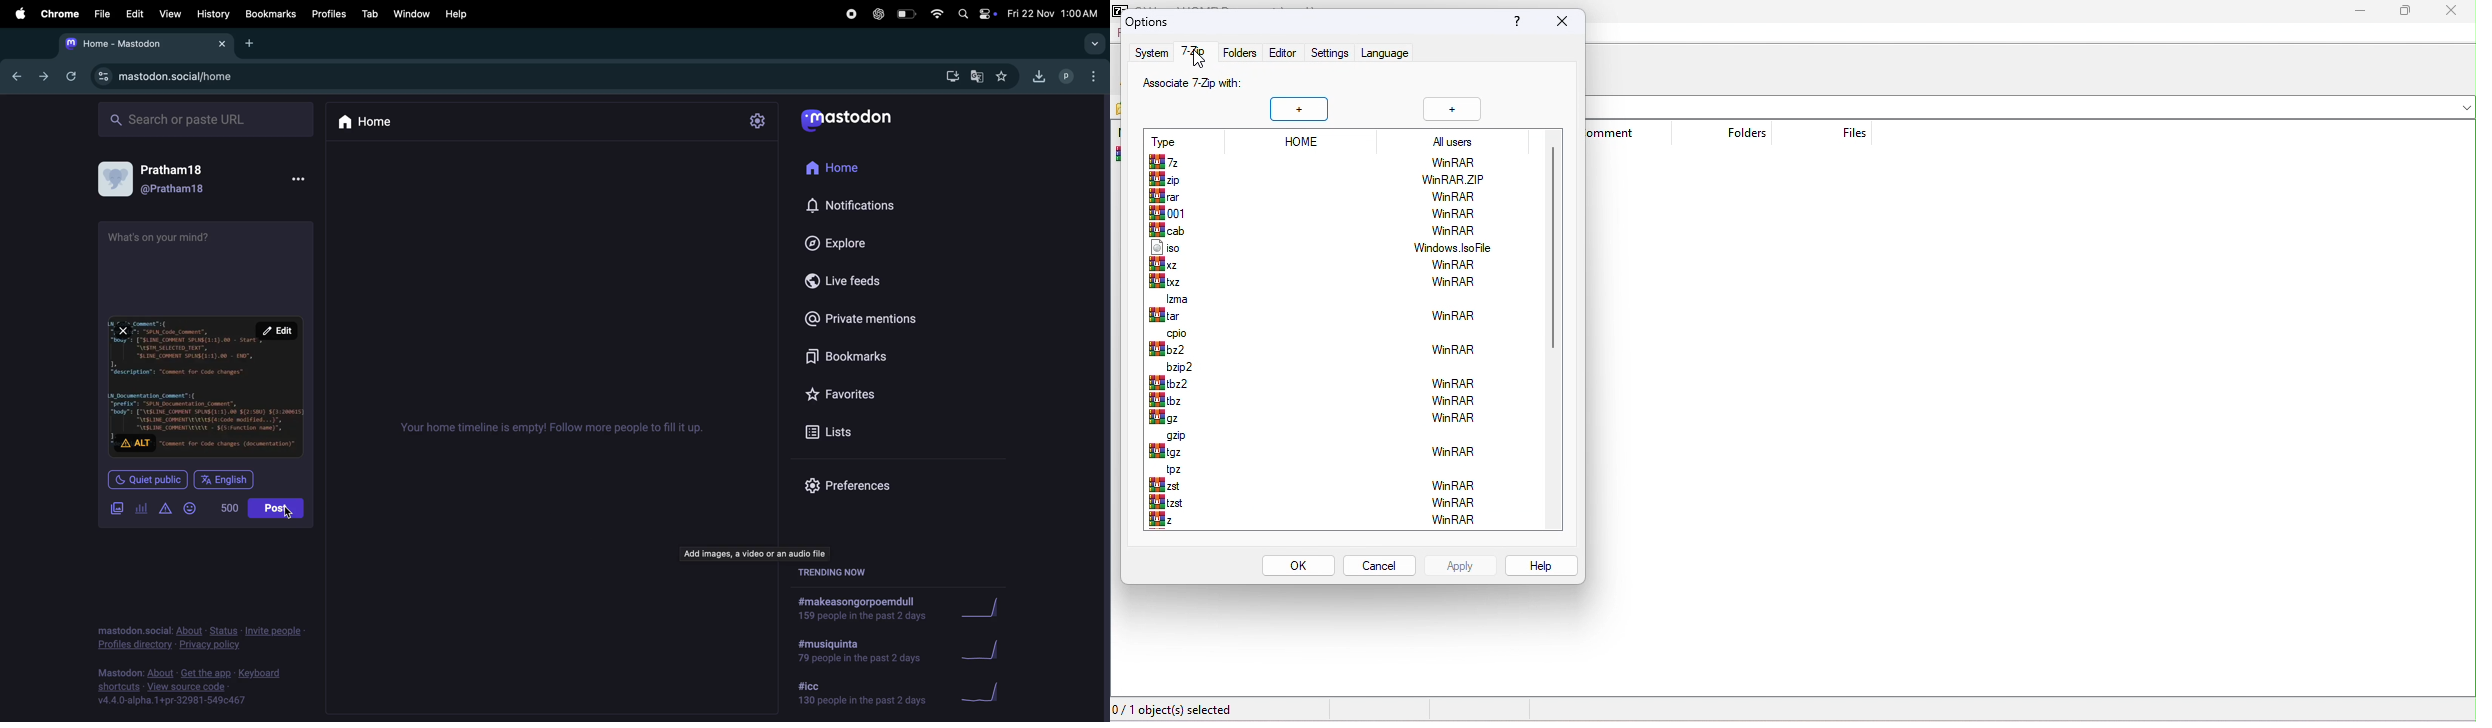  I want to click on display picture, so click(116, 179).